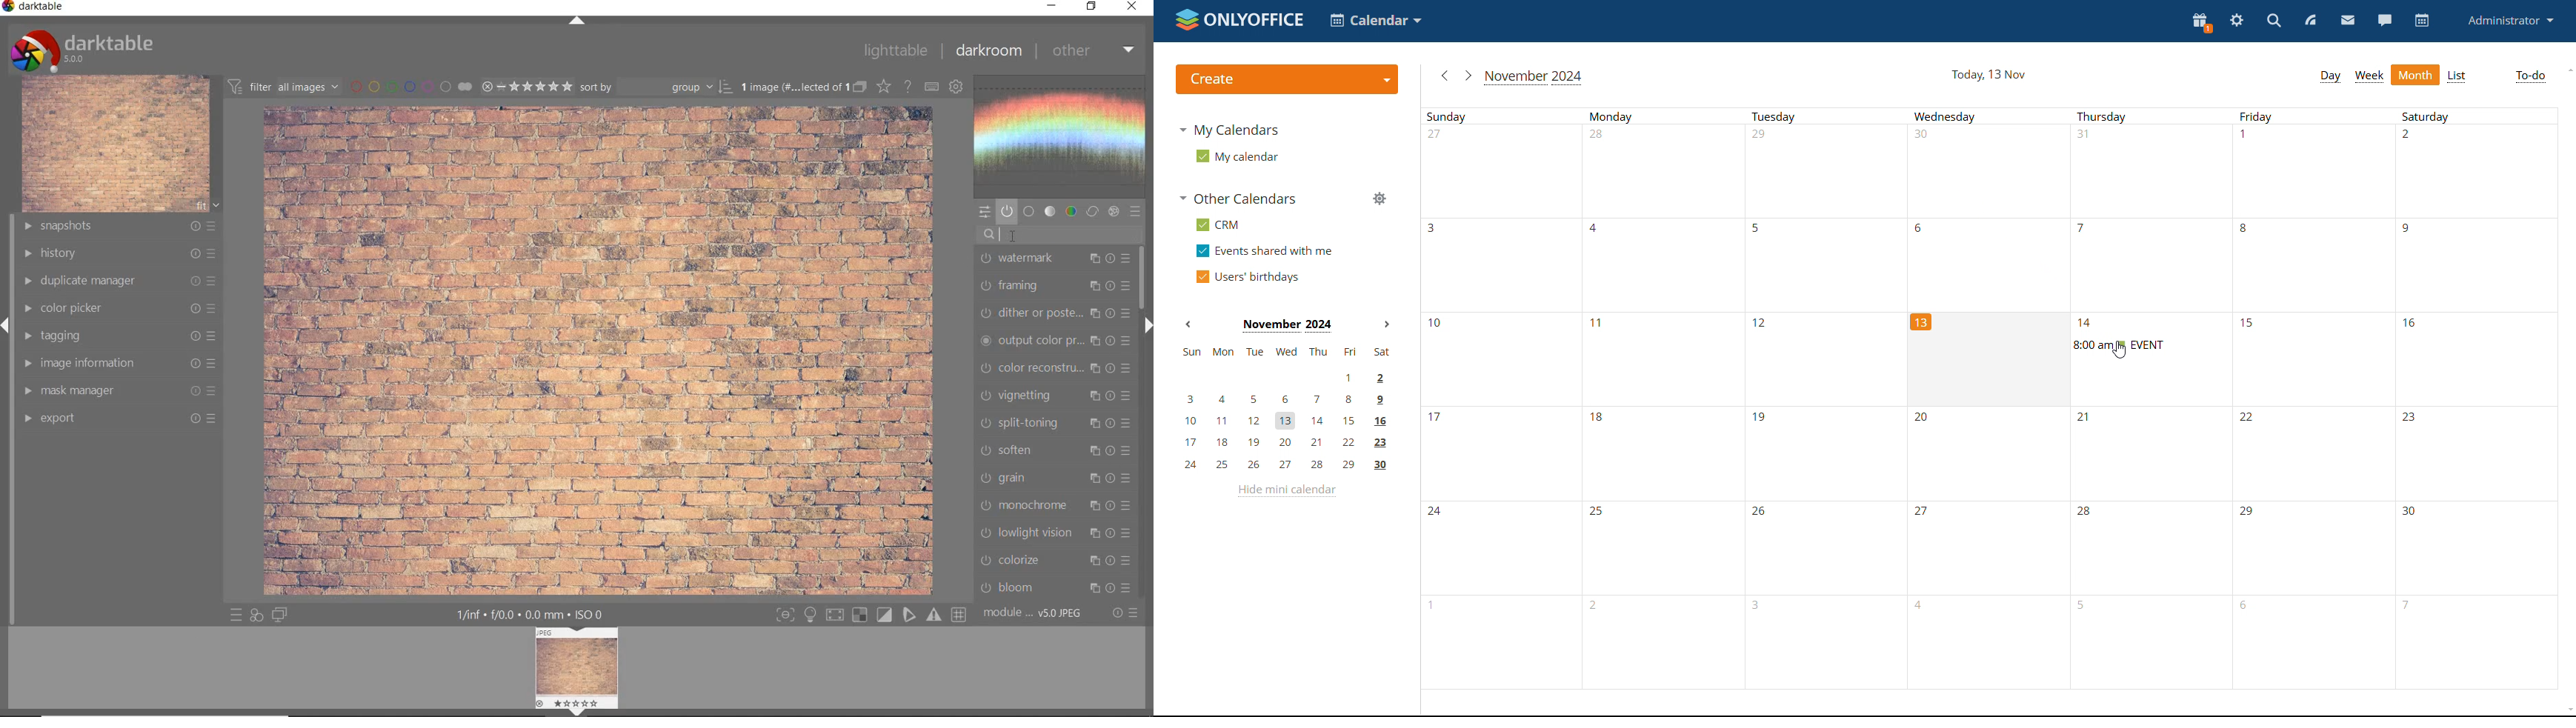  Describe the element at coordinates (2370, 76) in the screenshot. I see `week view` at that location.